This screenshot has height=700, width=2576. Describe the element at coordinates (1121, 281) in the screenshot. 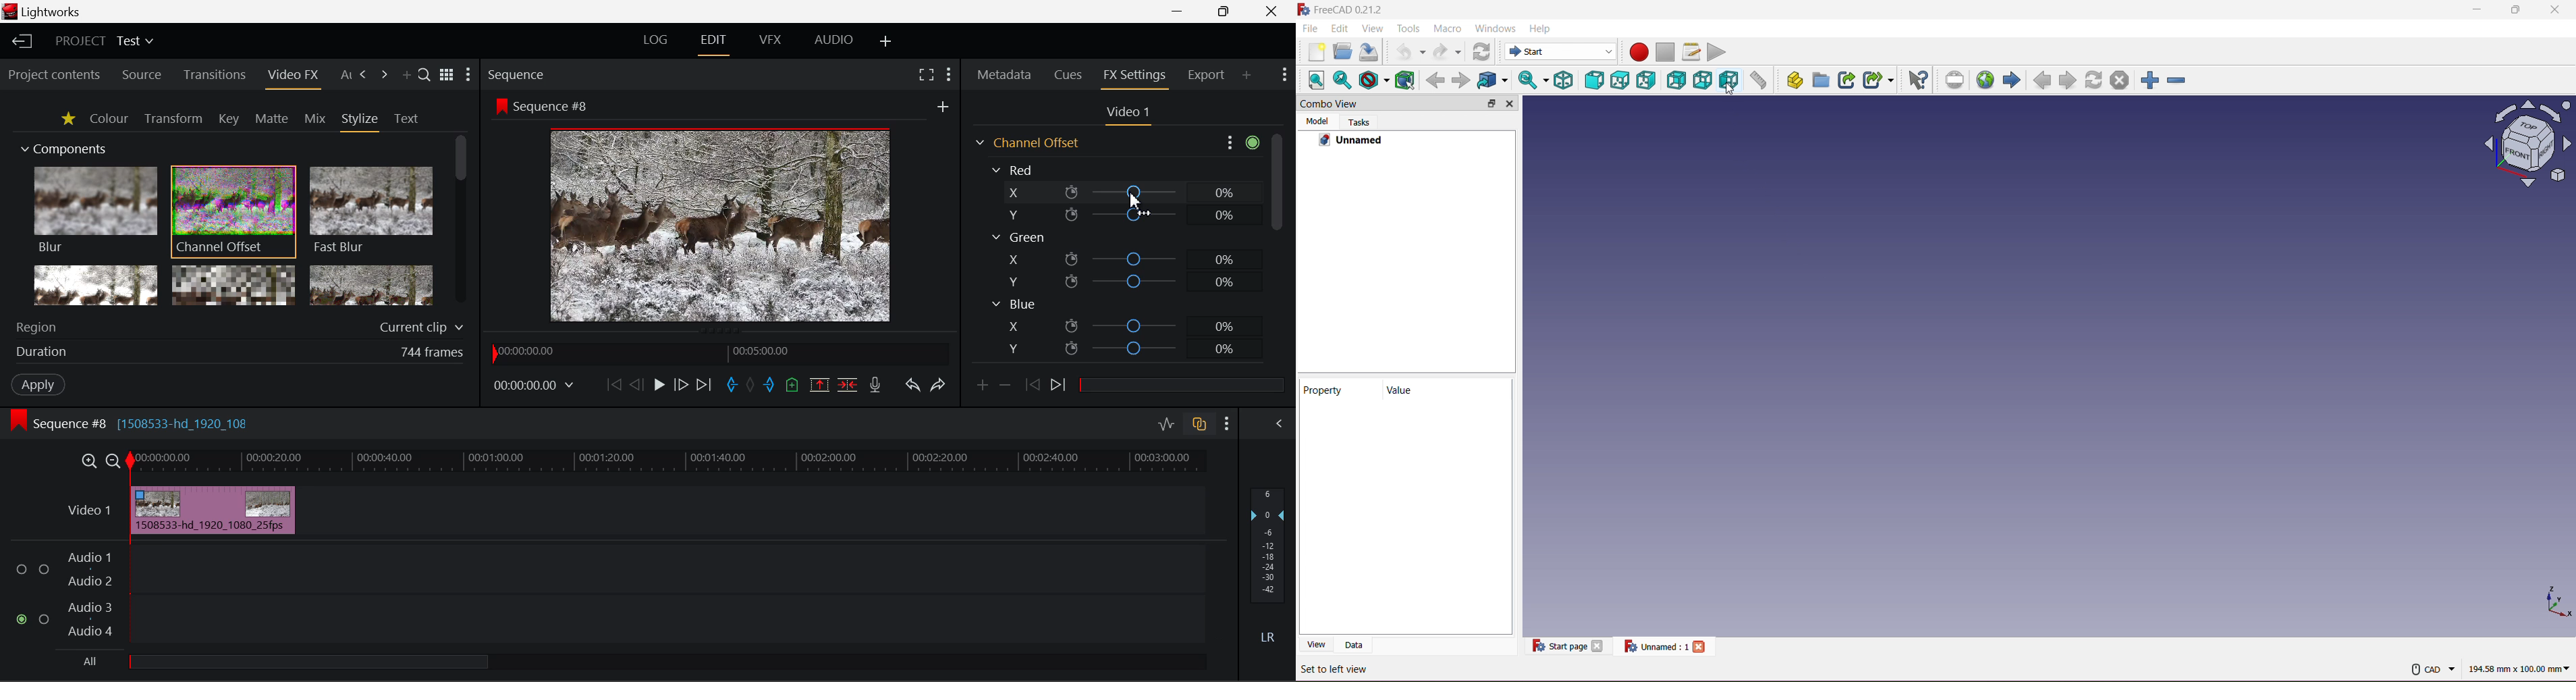

I see `Green Y` at that location.